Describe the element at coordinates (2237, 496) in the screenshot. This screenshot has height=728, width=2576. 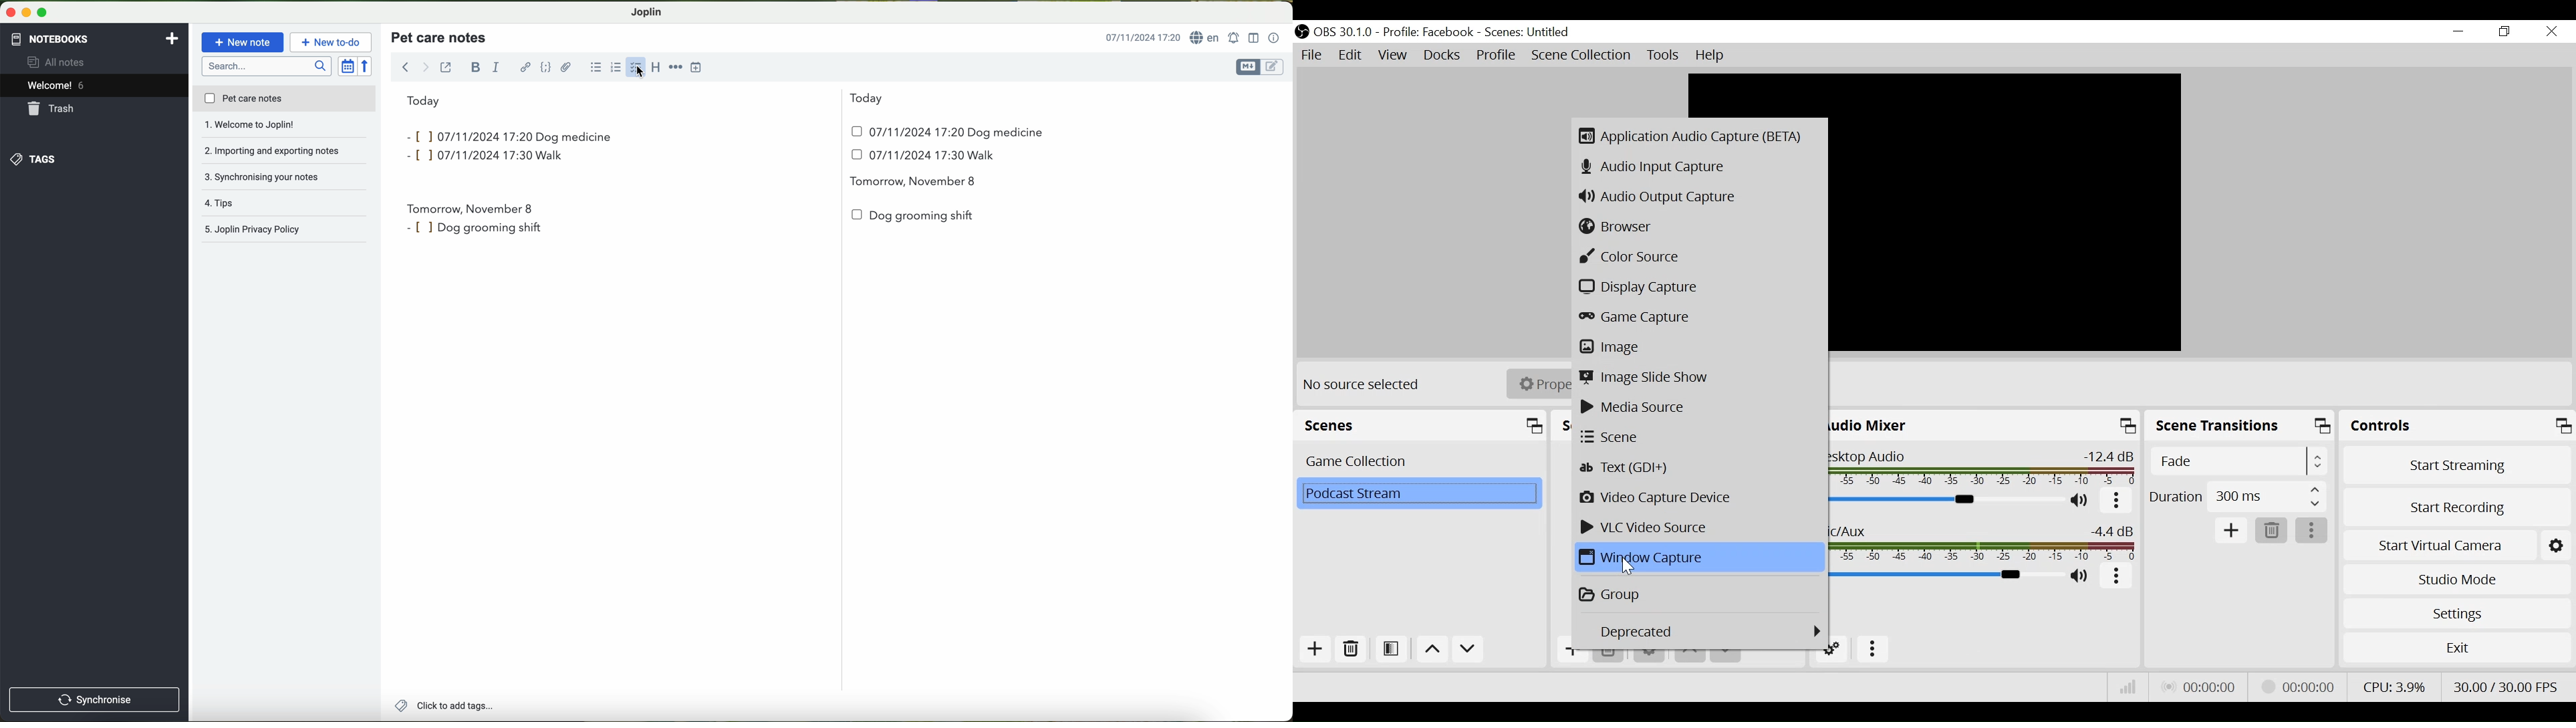
I see `Select Duration` at that location.